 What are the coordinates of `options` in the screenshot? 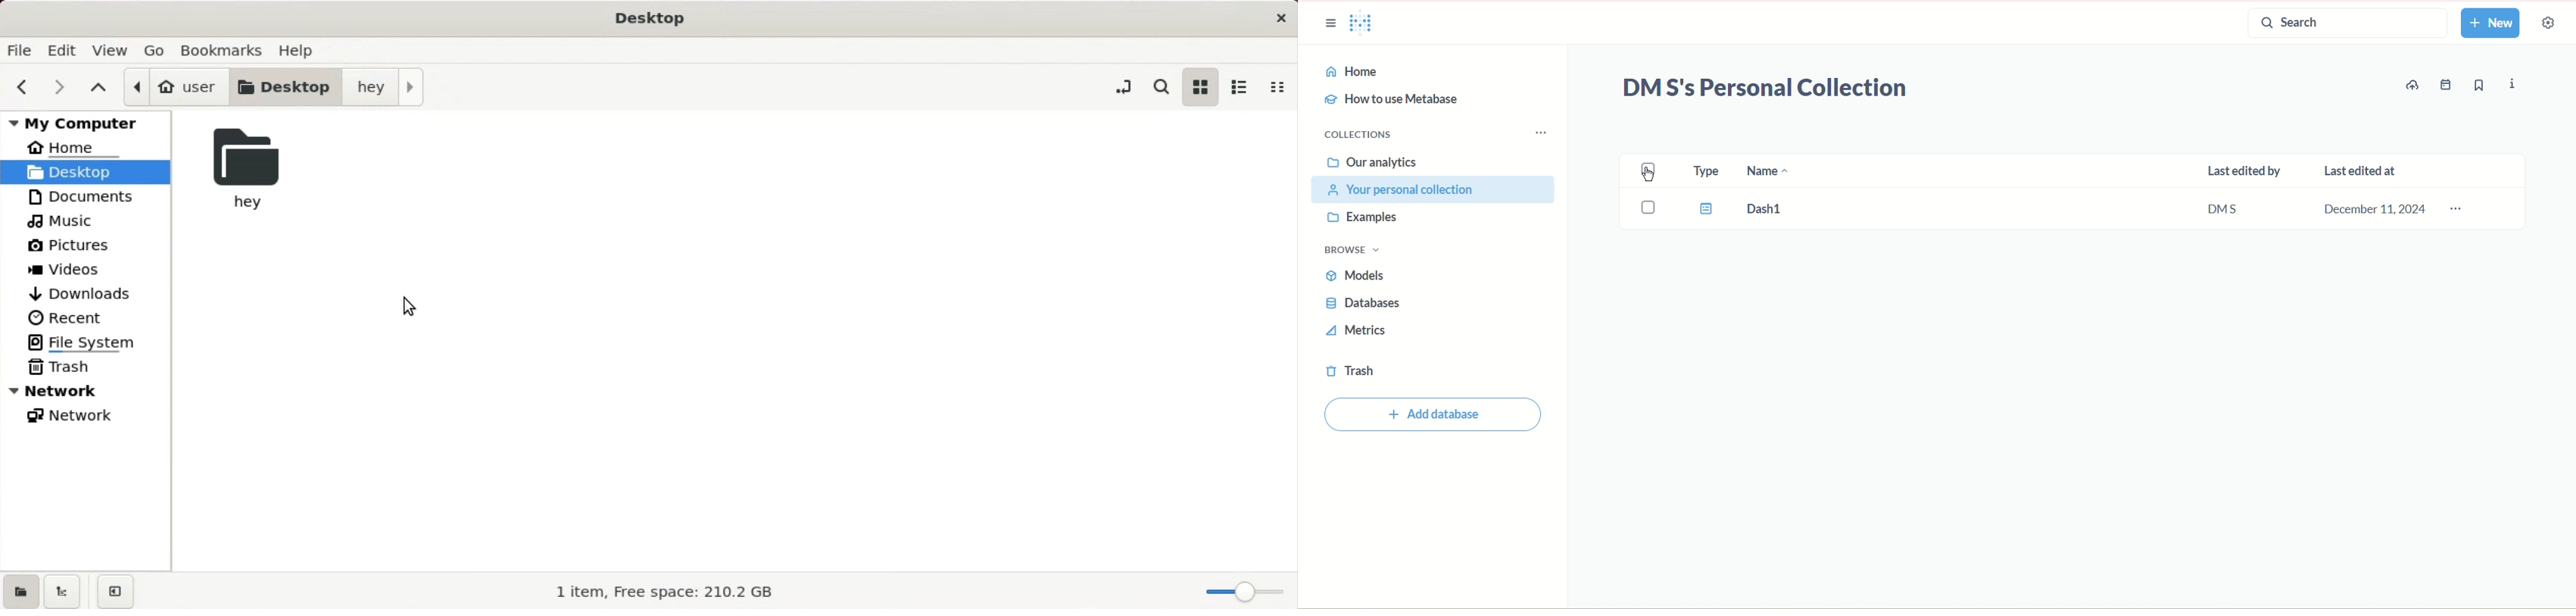 It's located at (2455, 209).